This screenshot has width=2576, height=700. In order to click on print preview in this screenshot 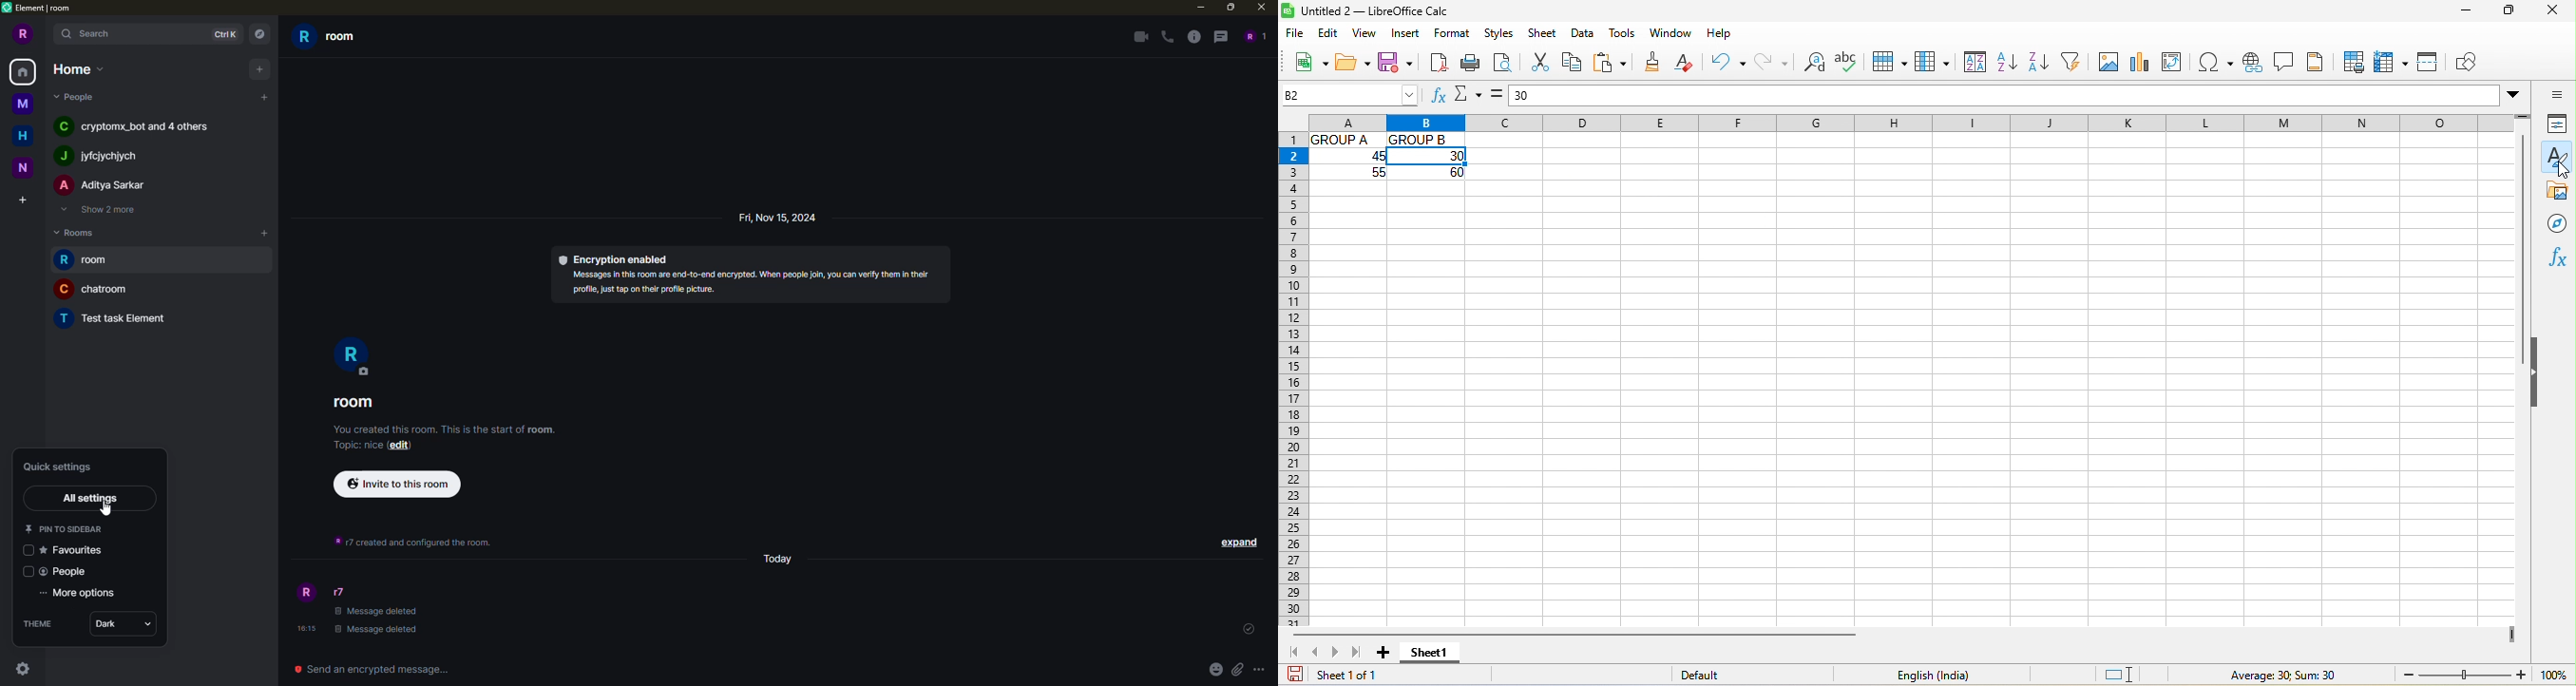, I will do `click(1502, 64)`.